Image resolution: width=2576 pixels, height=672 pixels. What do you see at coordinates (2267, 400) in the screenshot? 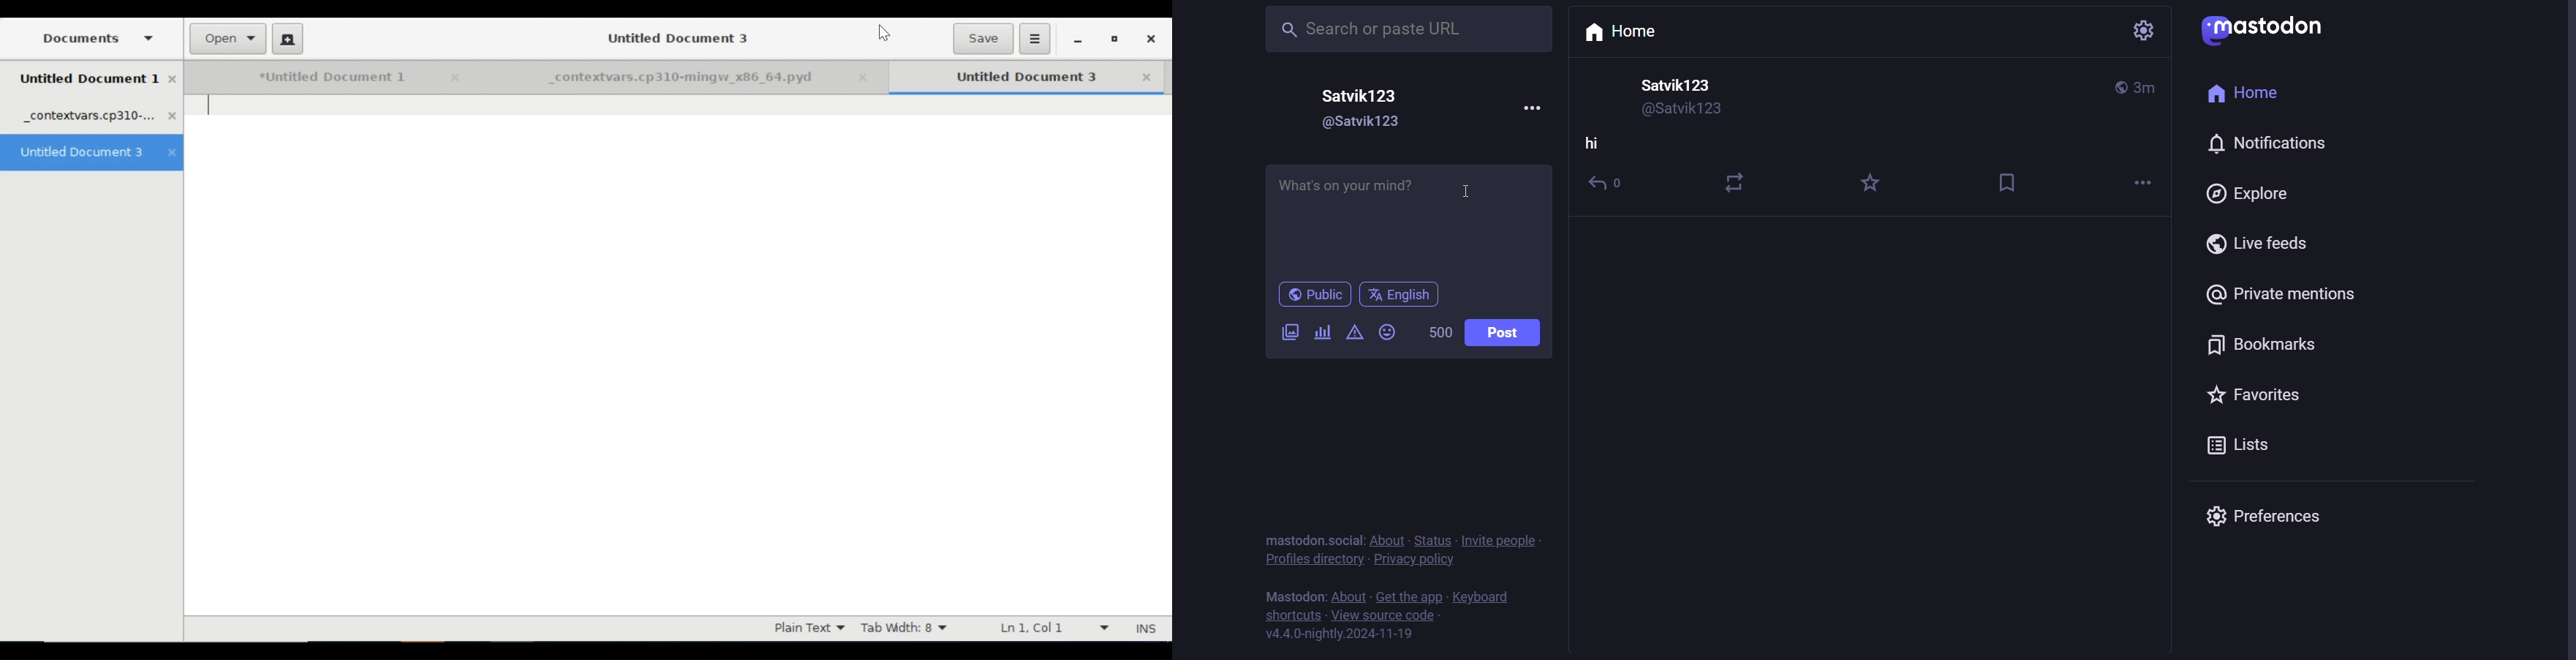
I see `favorite` at bounding box center [2267, 400].